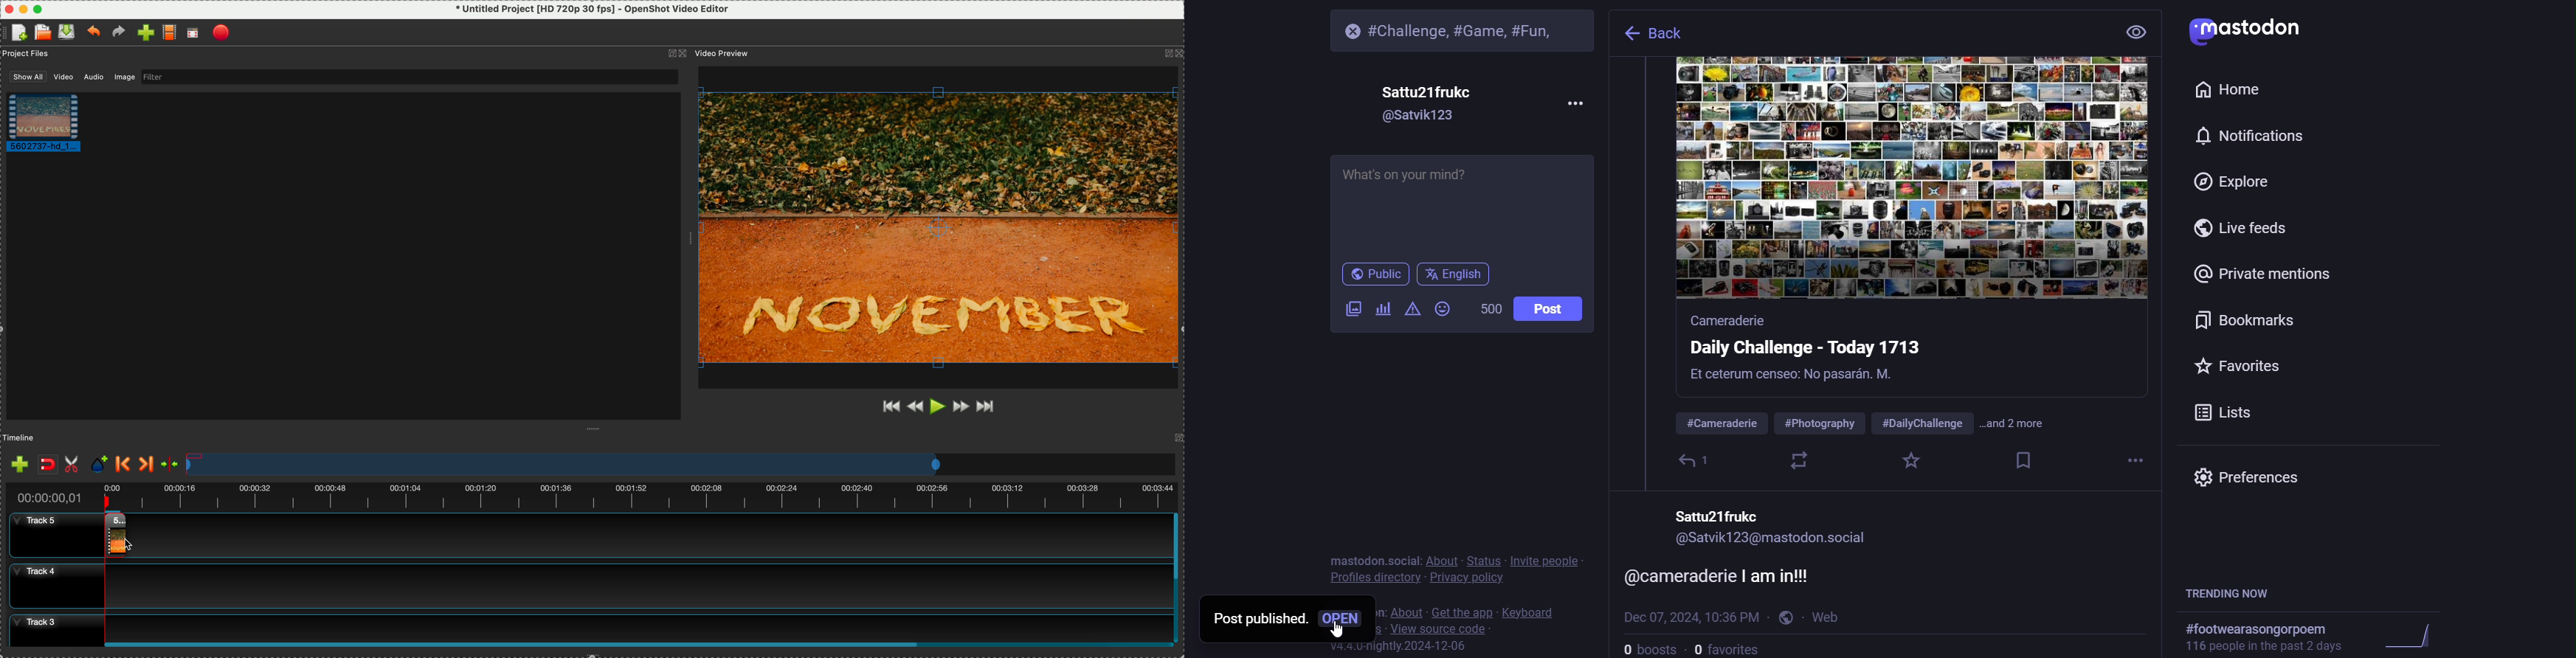  I want to click on post, so click(1548, 309).